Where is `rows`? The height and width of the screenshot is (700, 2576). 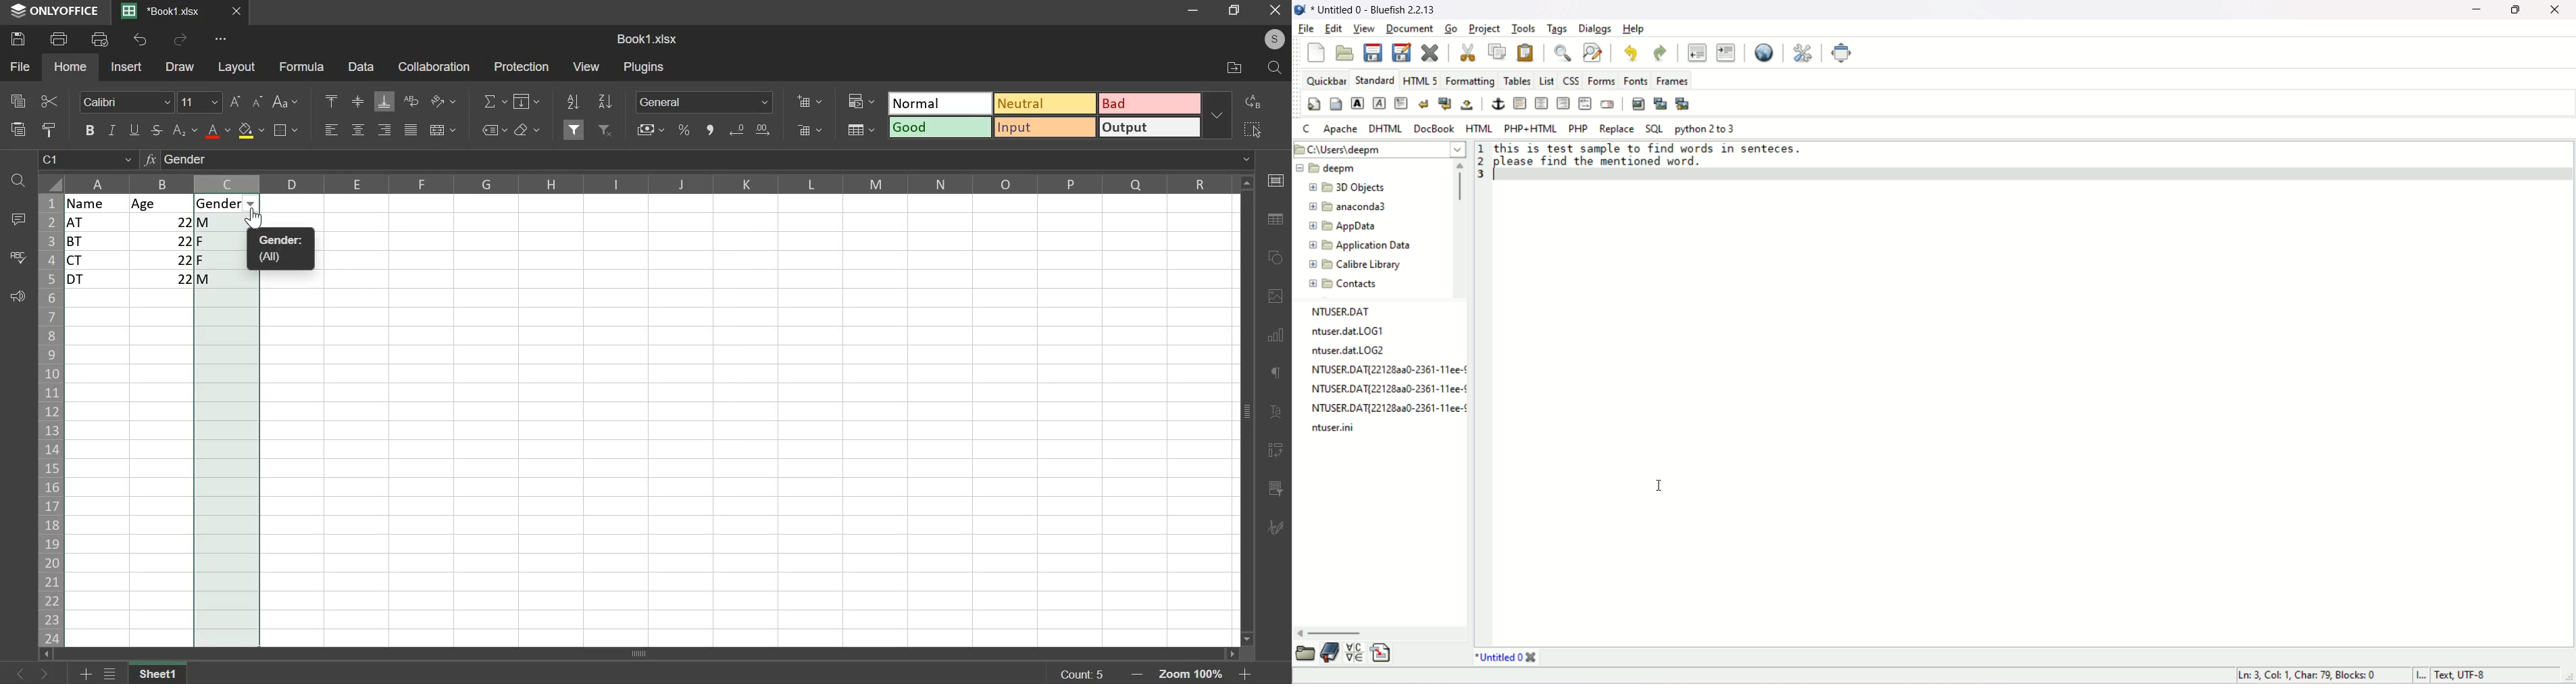 rows is located at coordinates (49, 420).